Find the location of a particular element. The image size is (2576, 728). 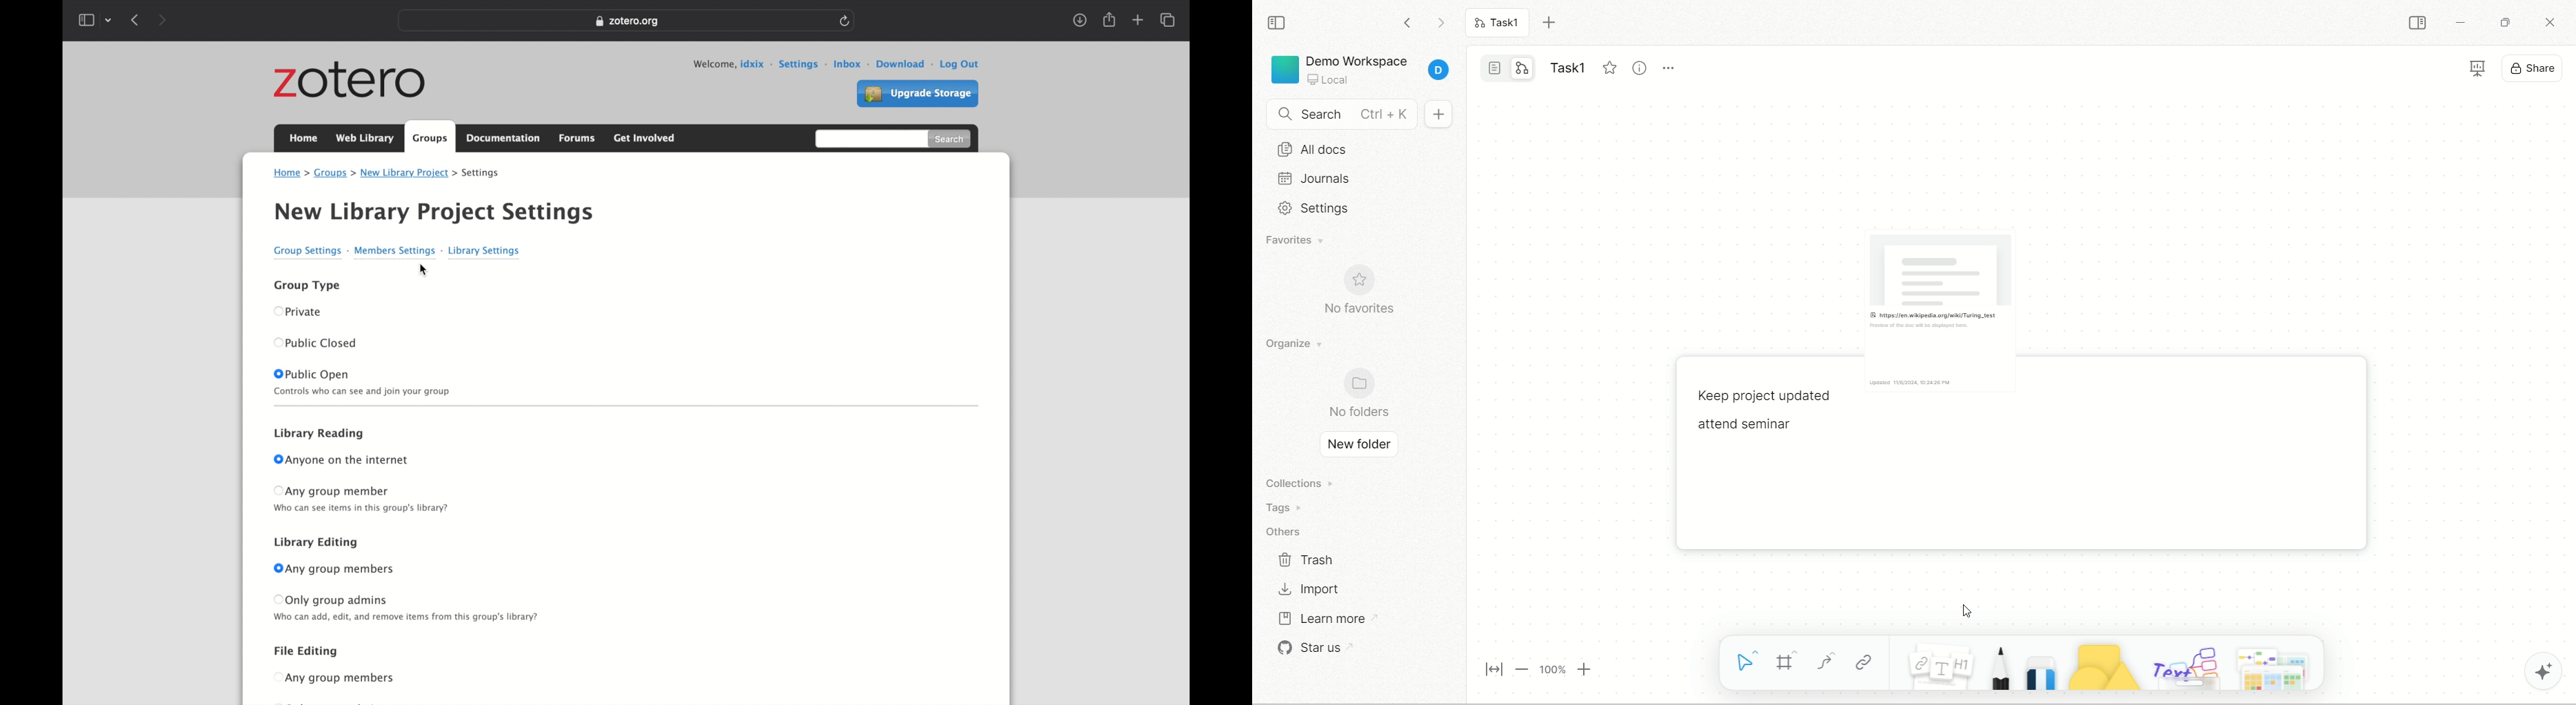

collapse sidebar is located at coordinates (2416, 23).